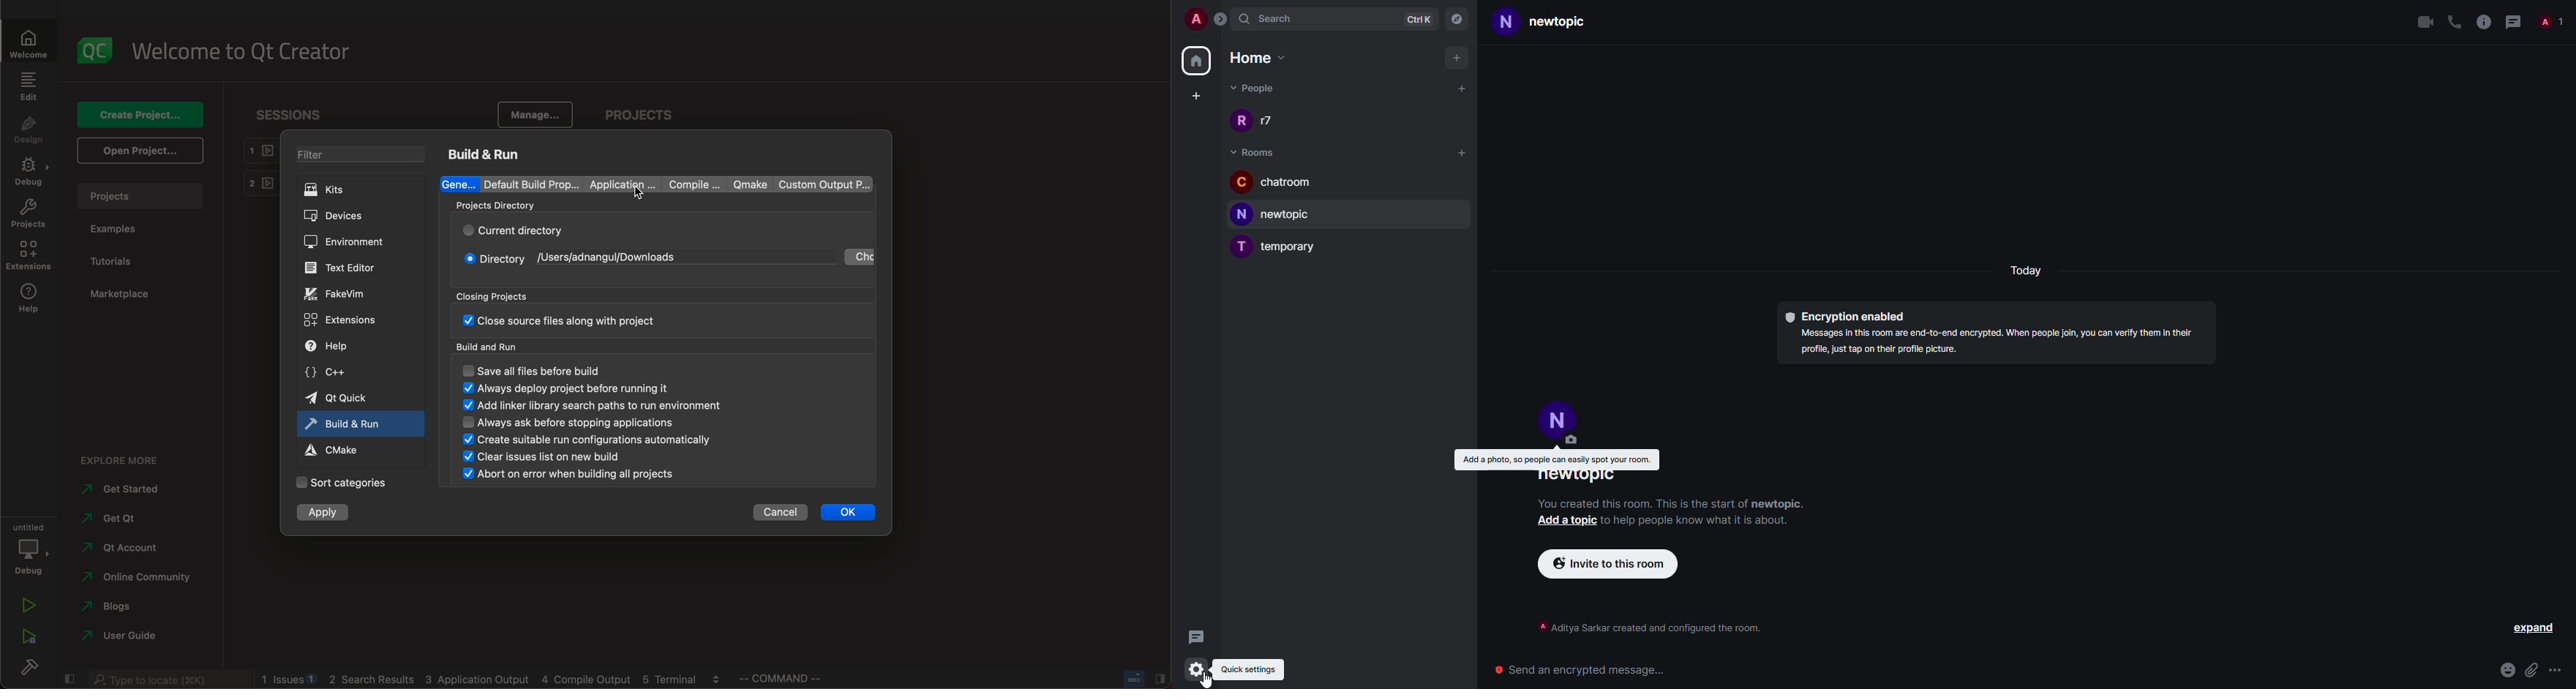 This screenshot has width=2576, height=700. What do you see at coordinates (1280, 215) in the screenshot?
I see `room` at bounding box center [1280, 215].